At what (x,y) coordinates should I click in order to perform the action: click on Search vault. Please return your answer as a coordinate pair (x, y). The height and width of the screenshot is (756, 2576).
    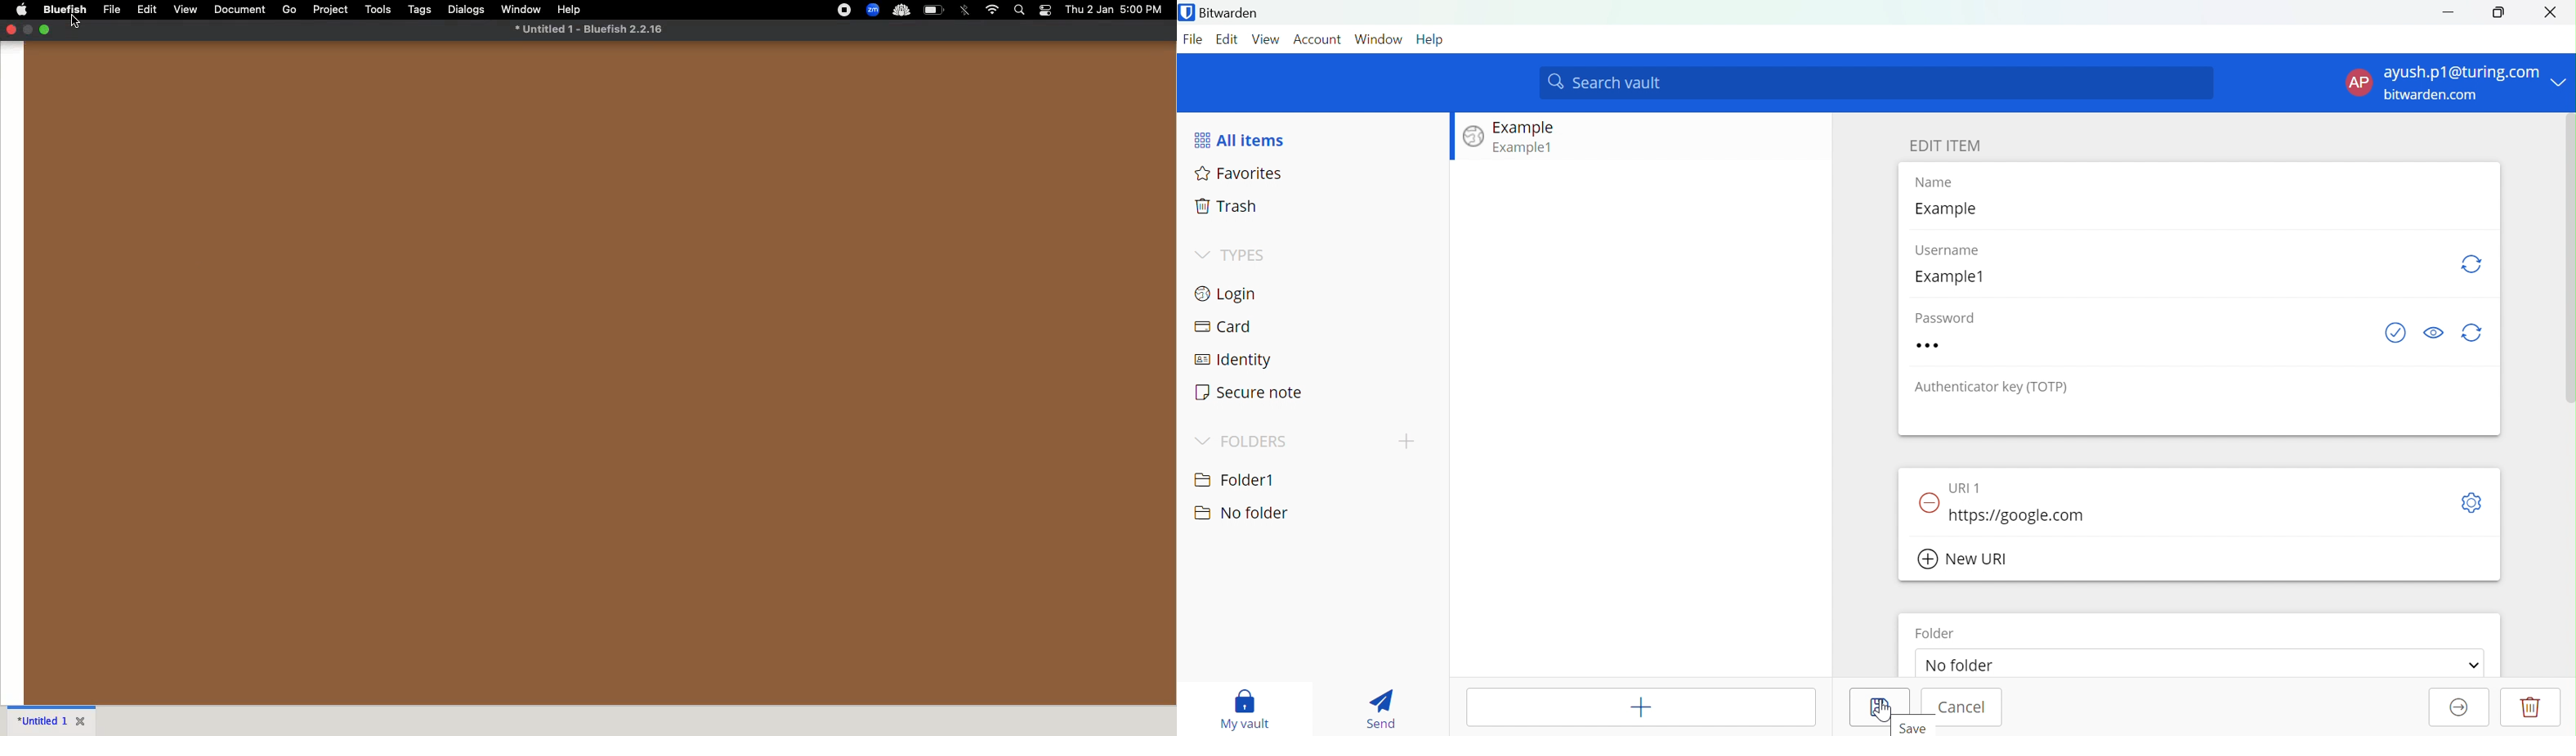
    Looking at the image, I should click on (1877, 83).